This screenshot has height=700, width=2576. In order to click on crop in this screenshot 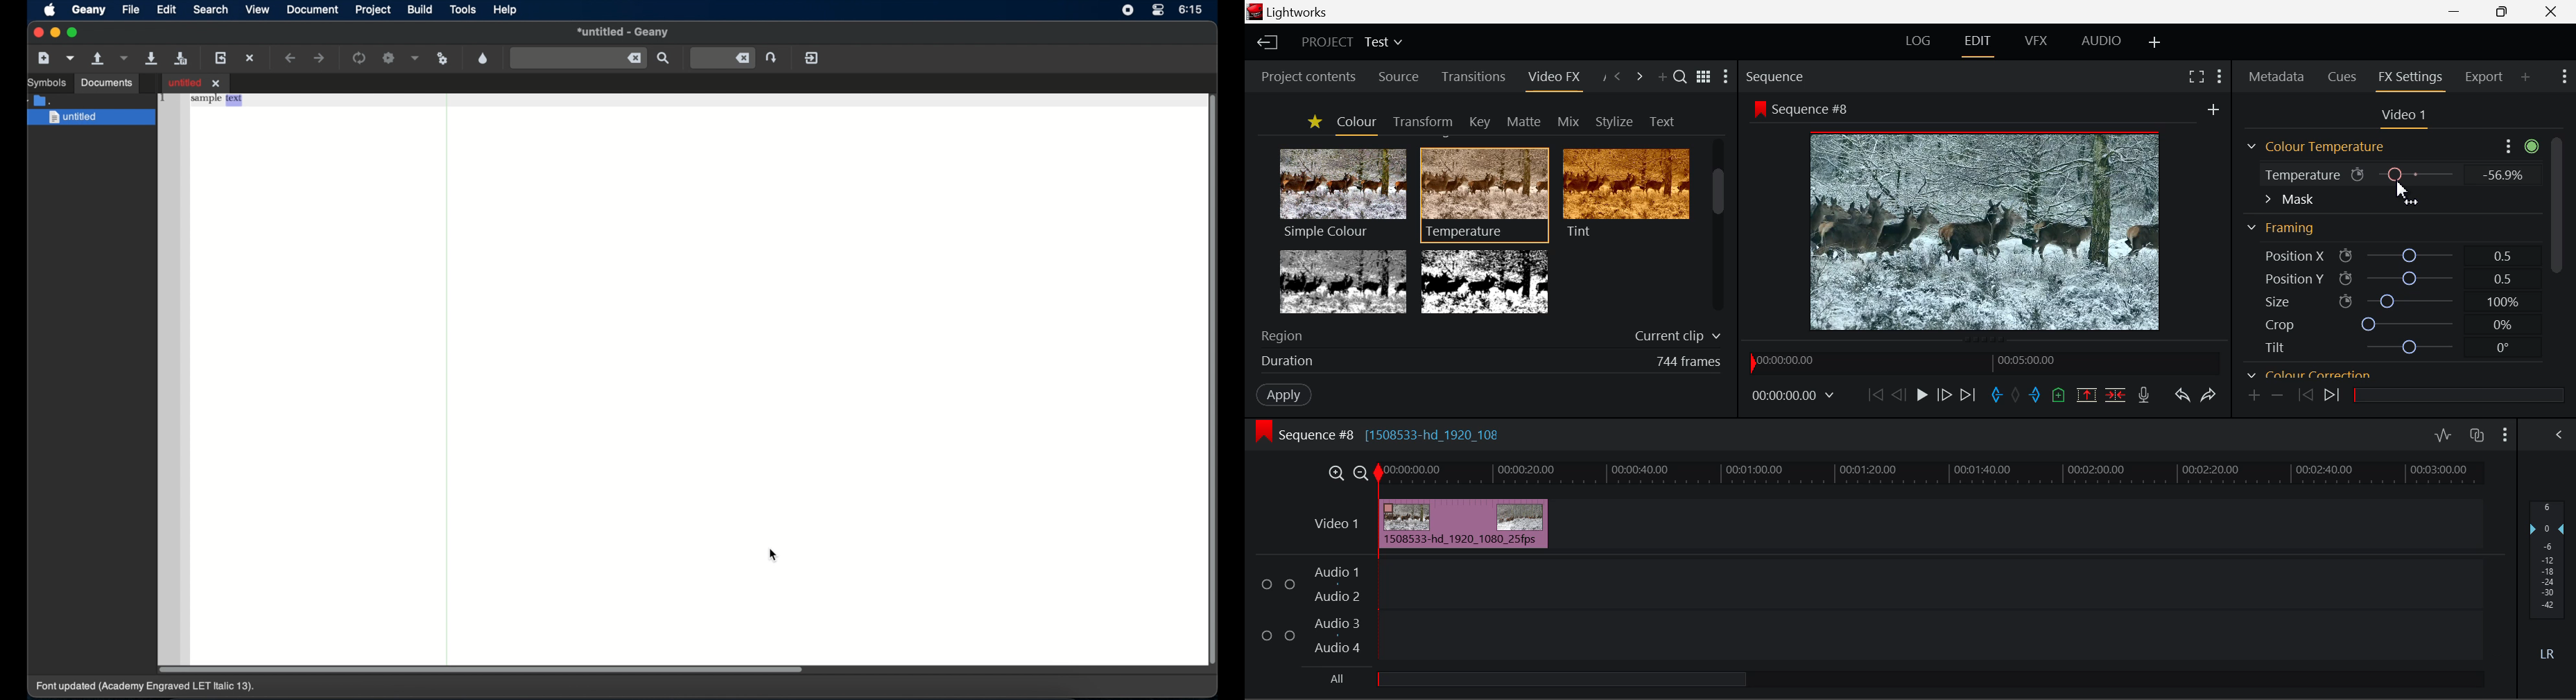, I will do `click(2410, 323)`.